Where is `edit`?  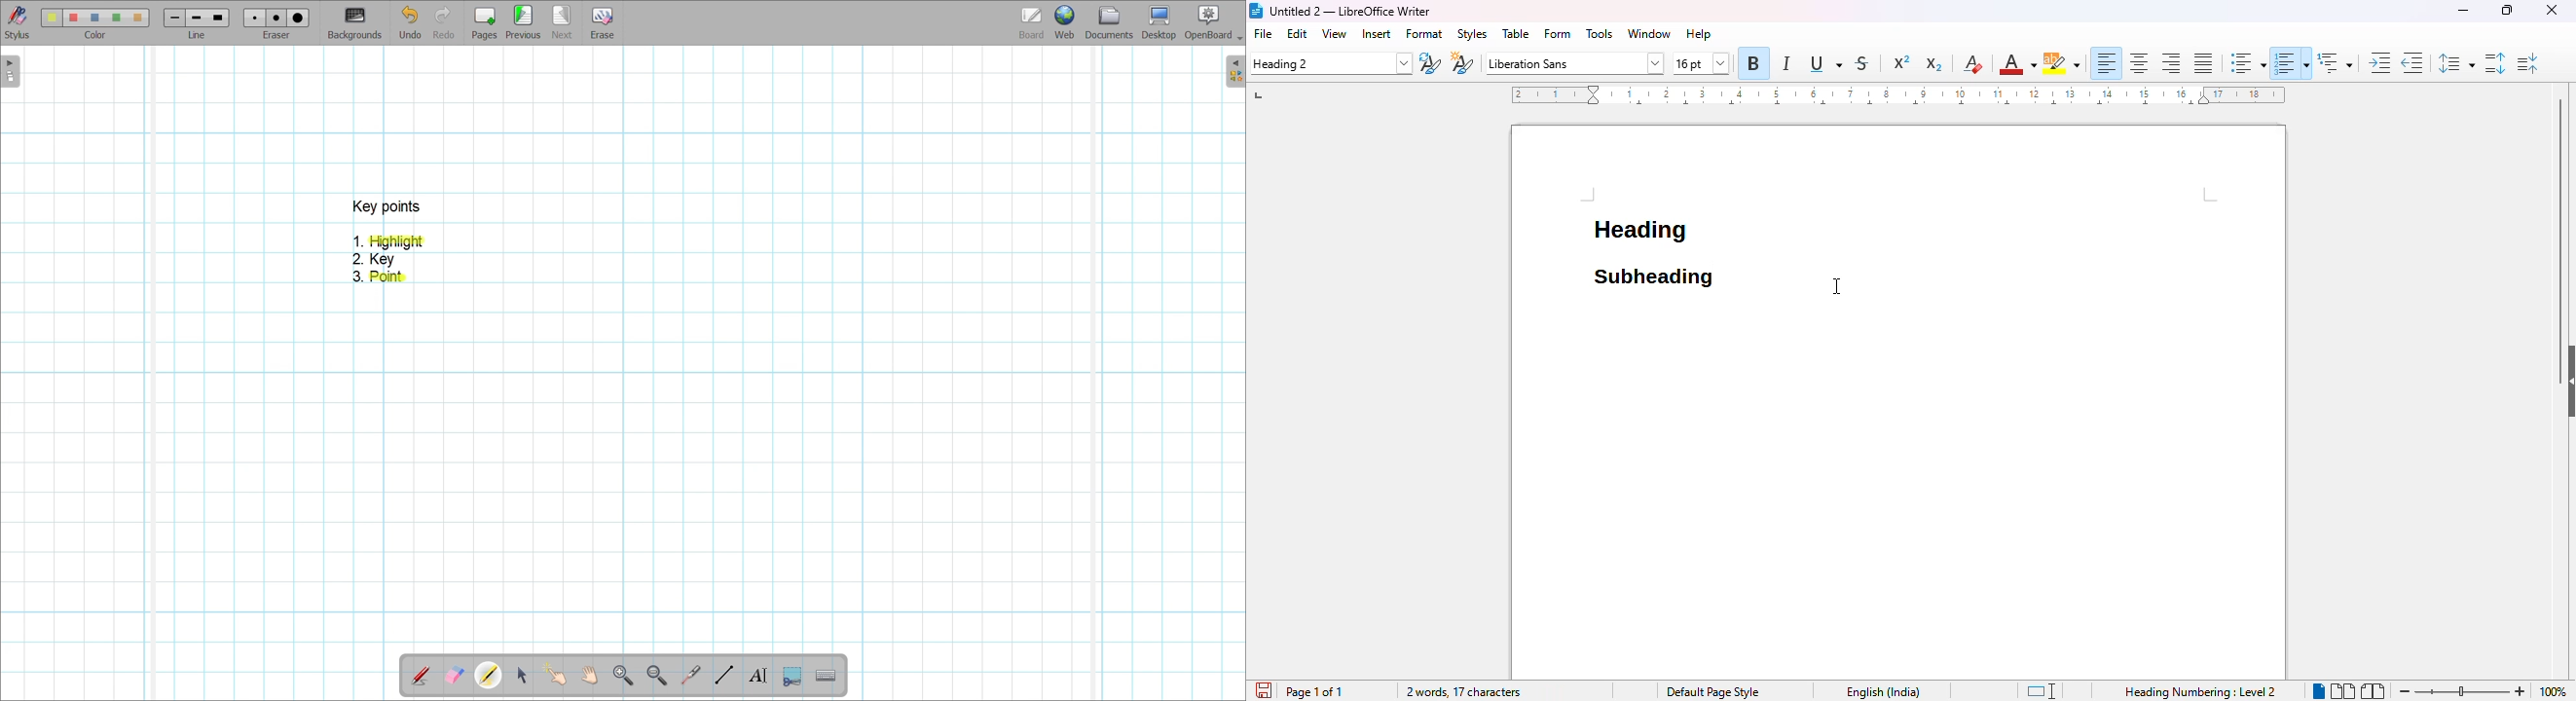 edit is located at coordinates (1298, 33).